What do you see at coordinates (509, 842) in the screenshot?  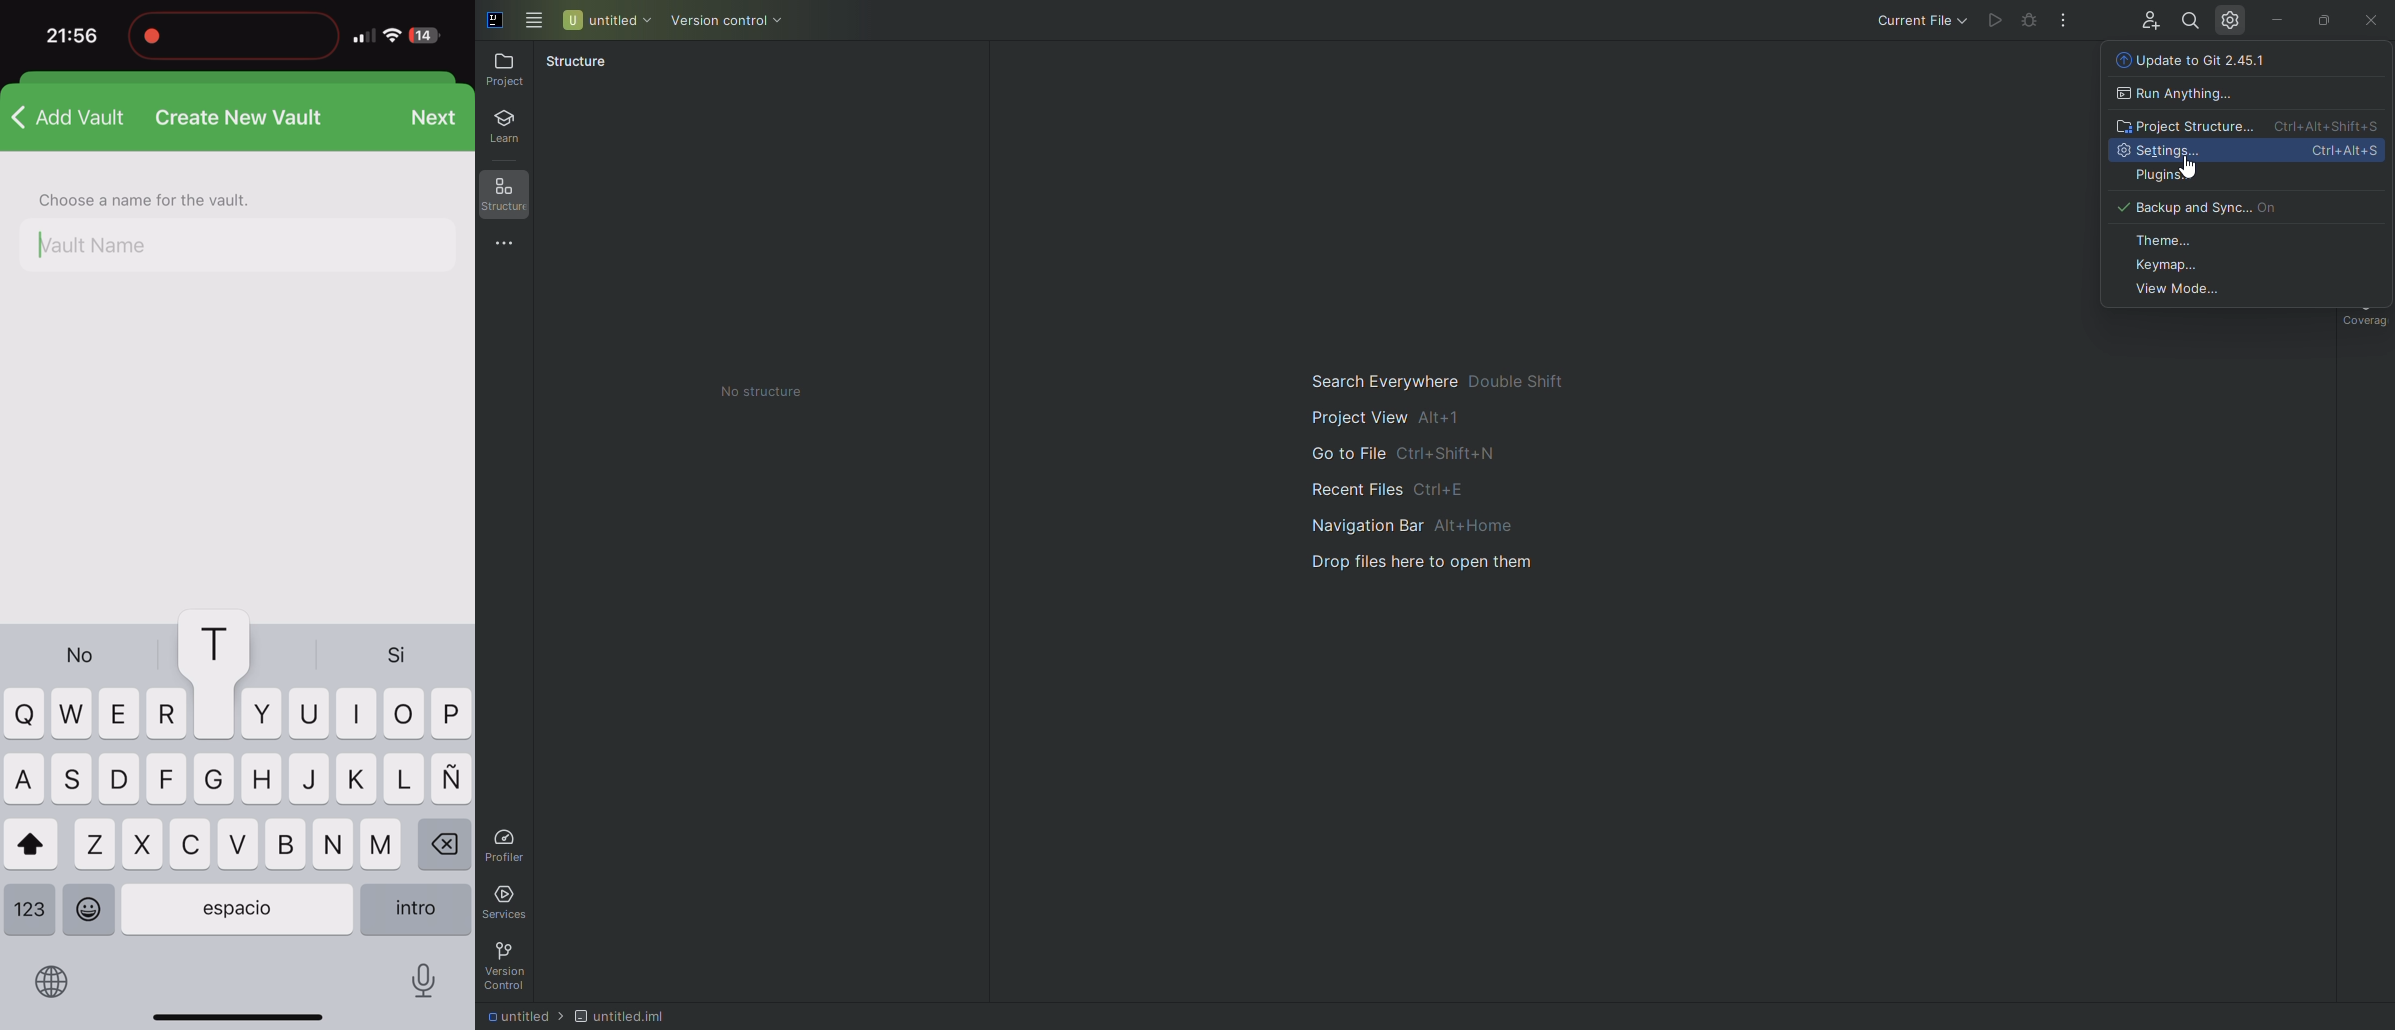 I see `Profiler` at bounding box center [509, 842].